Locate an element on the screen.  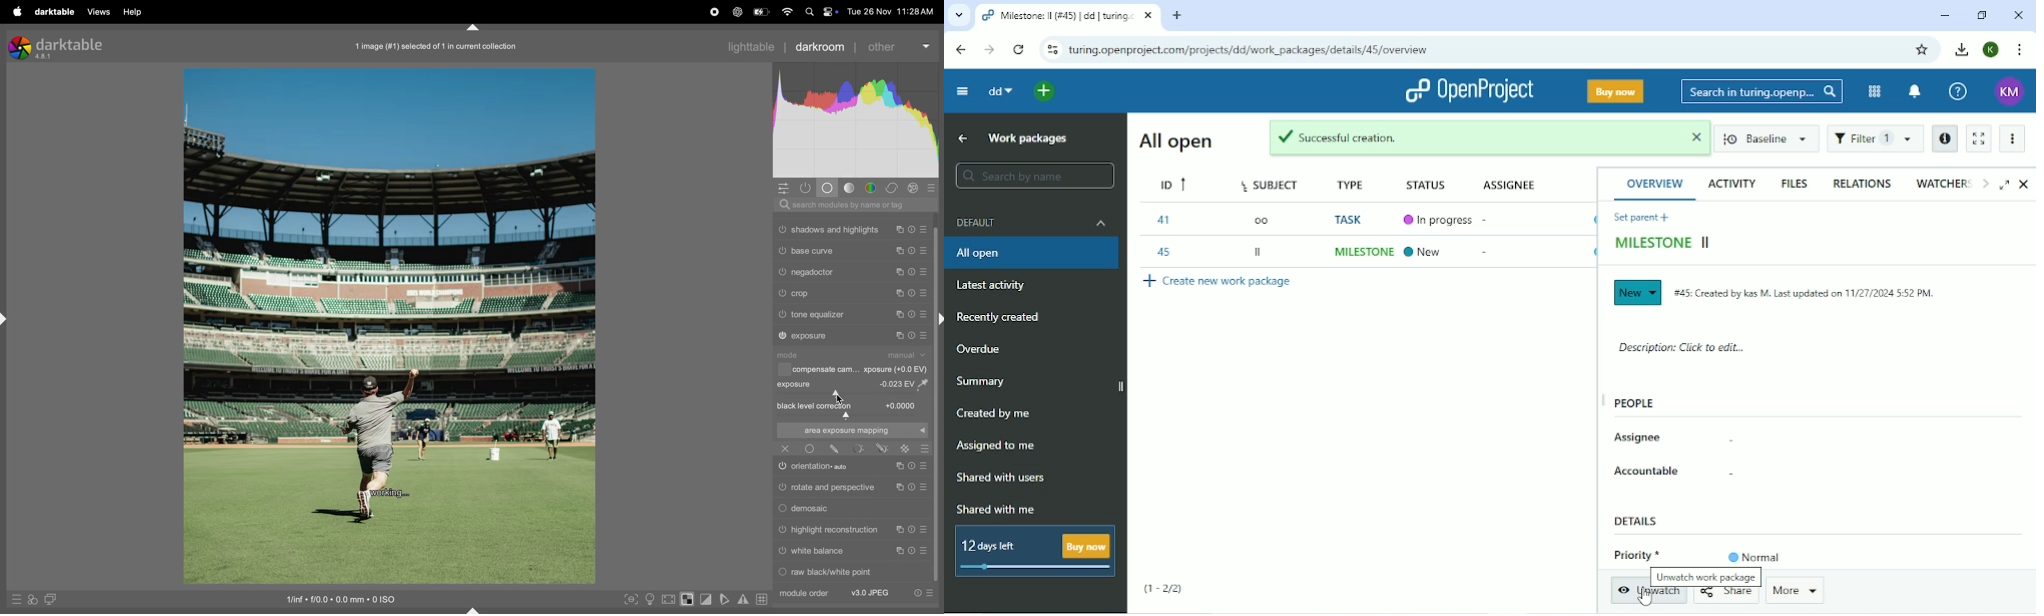
darkroom is located at coordinates (818, 46).